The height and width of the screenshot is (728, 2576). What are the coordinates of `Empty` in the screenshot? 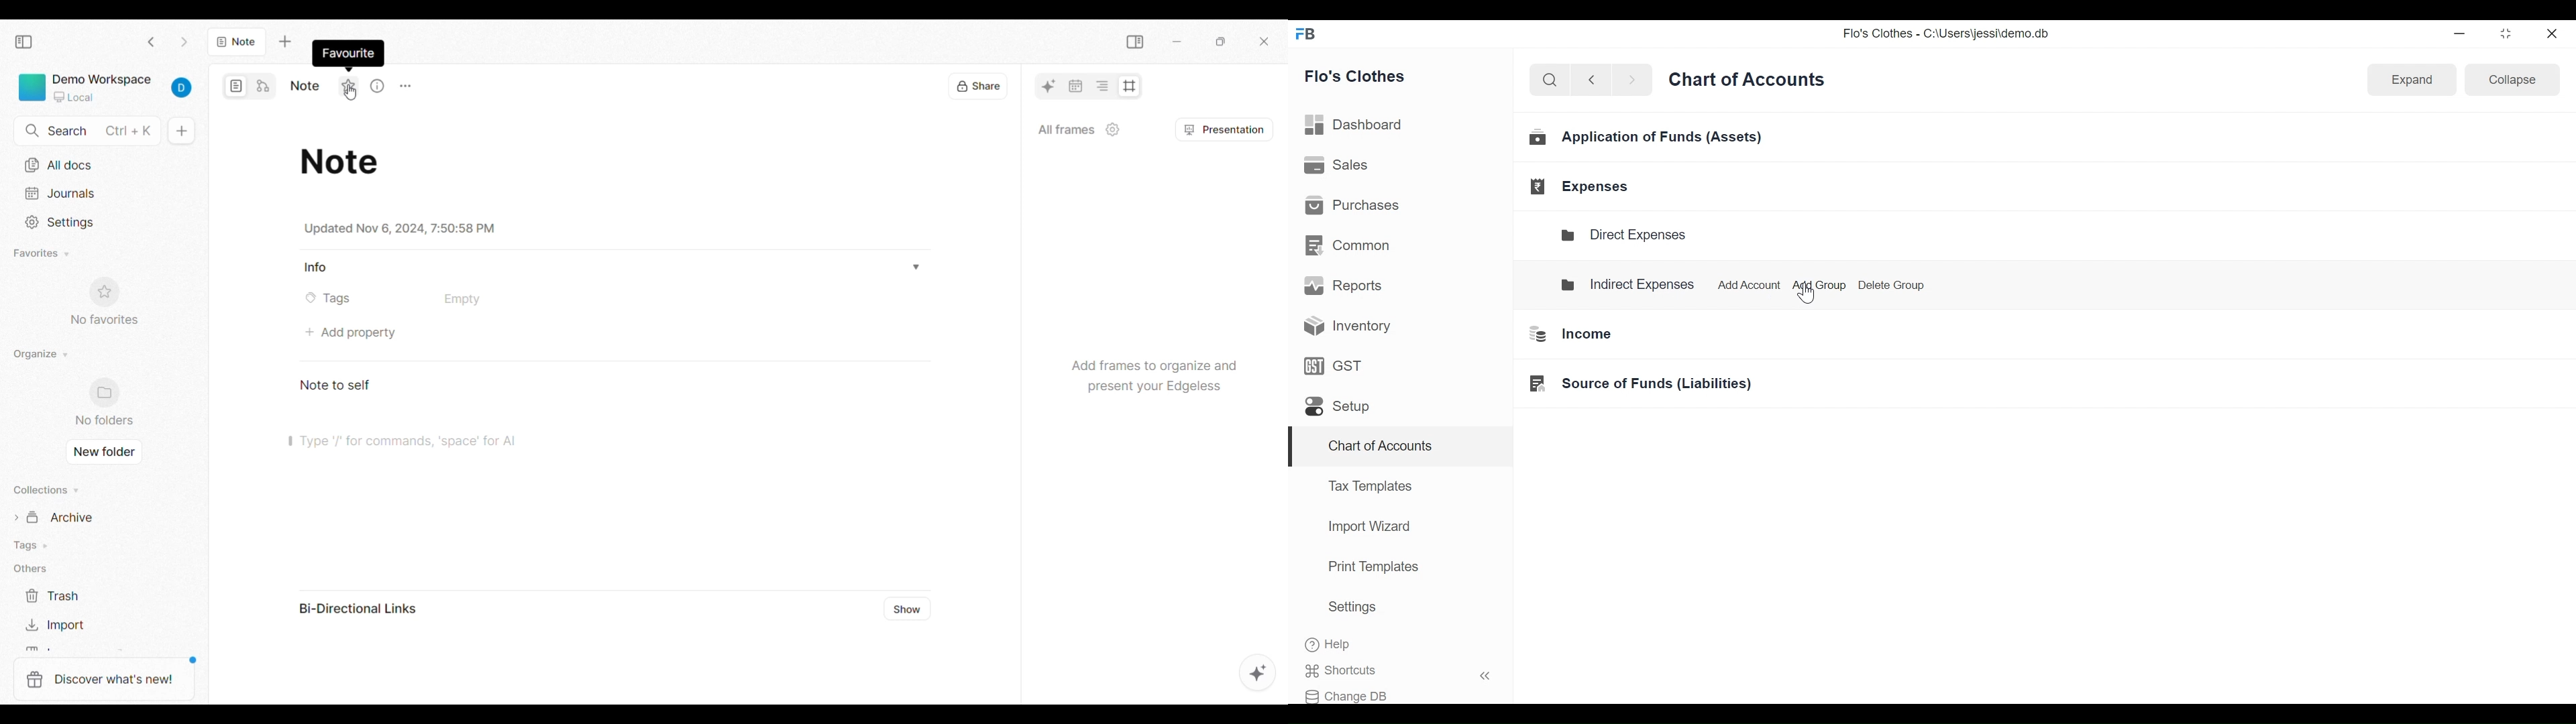 It's located at (462, 300).